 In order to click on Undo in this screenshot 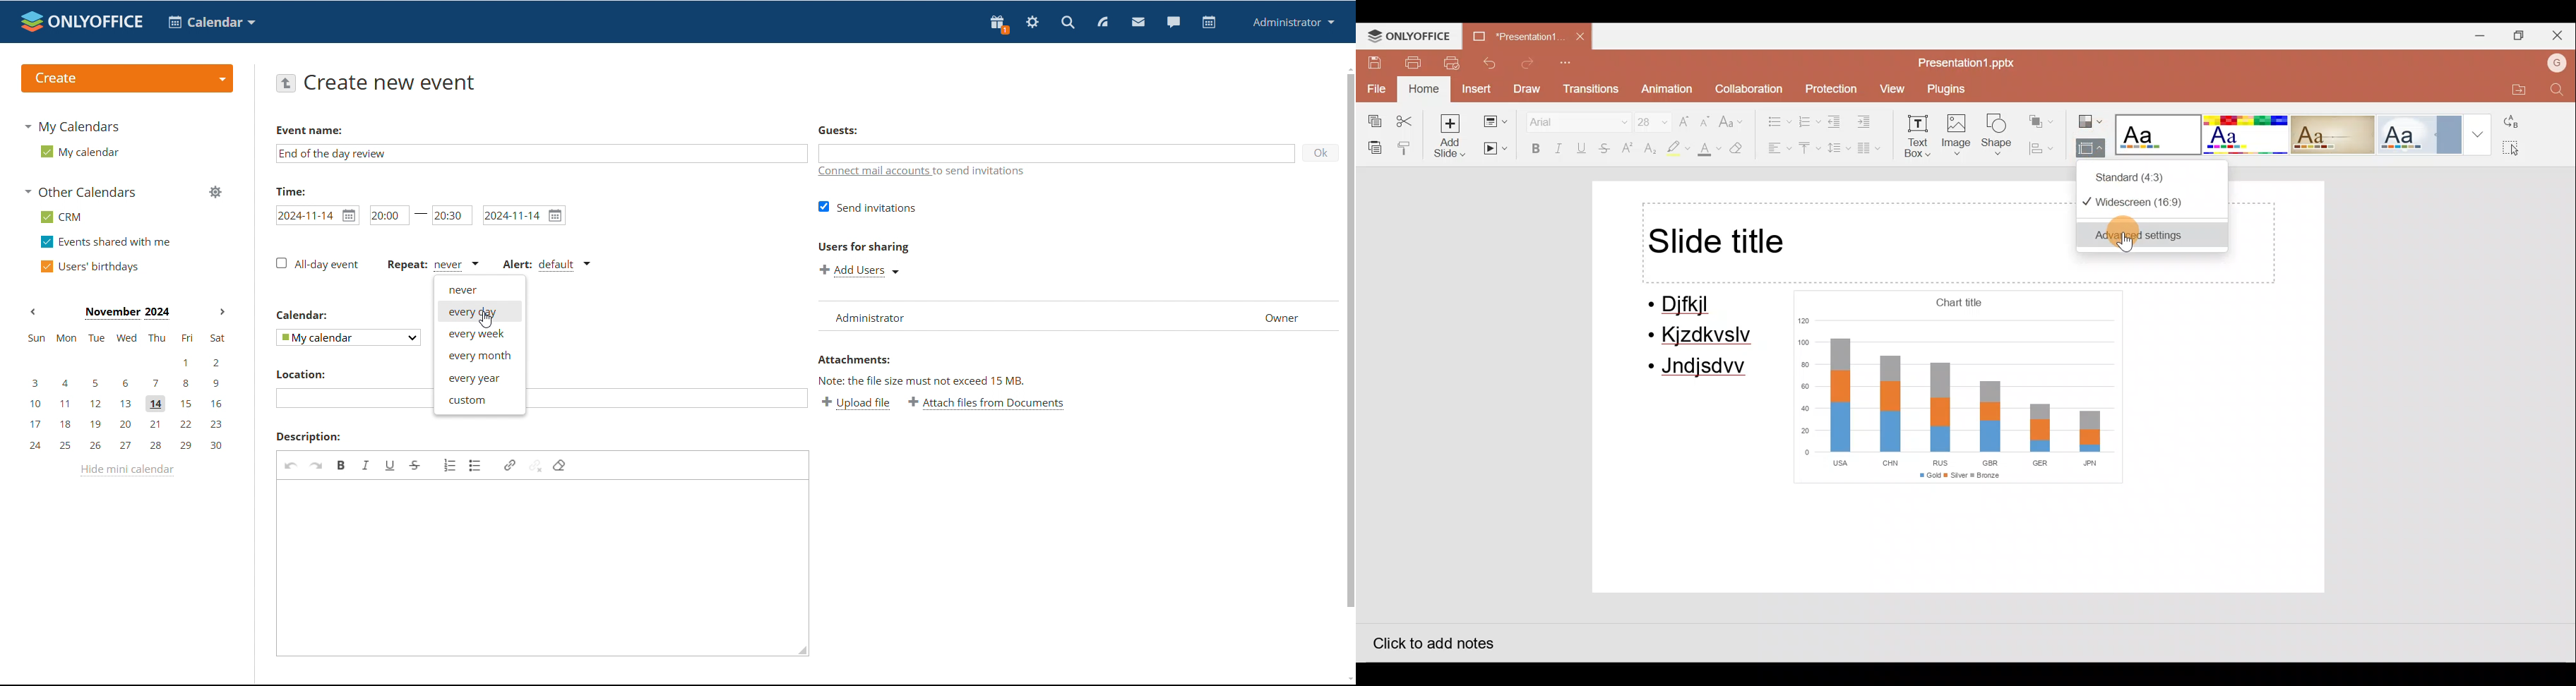, I will do `click(1492, 63)`.